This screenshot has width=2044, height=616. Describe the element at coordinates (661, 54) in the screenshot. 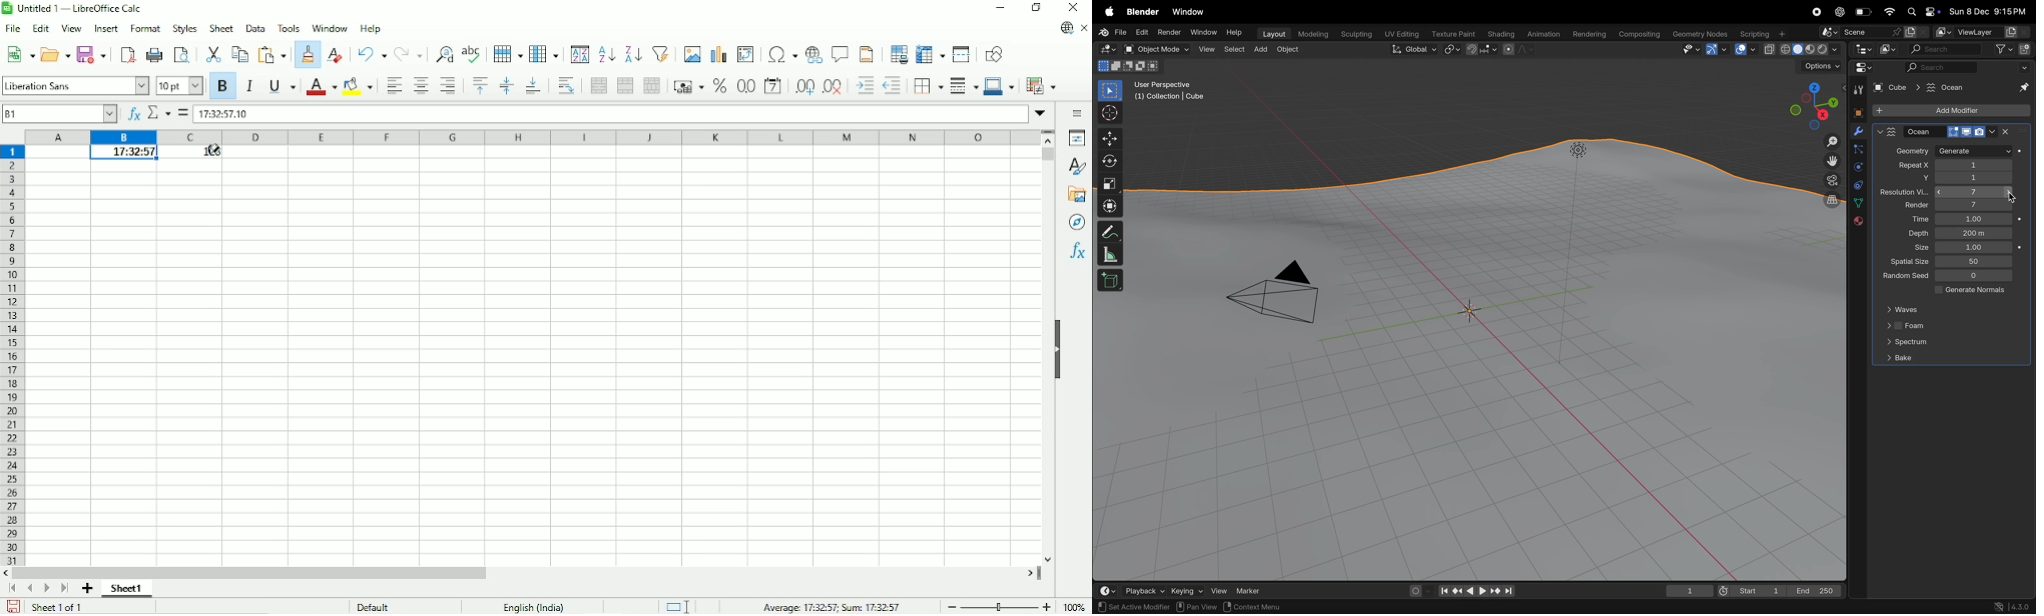

I see `Autofilter` at that location.